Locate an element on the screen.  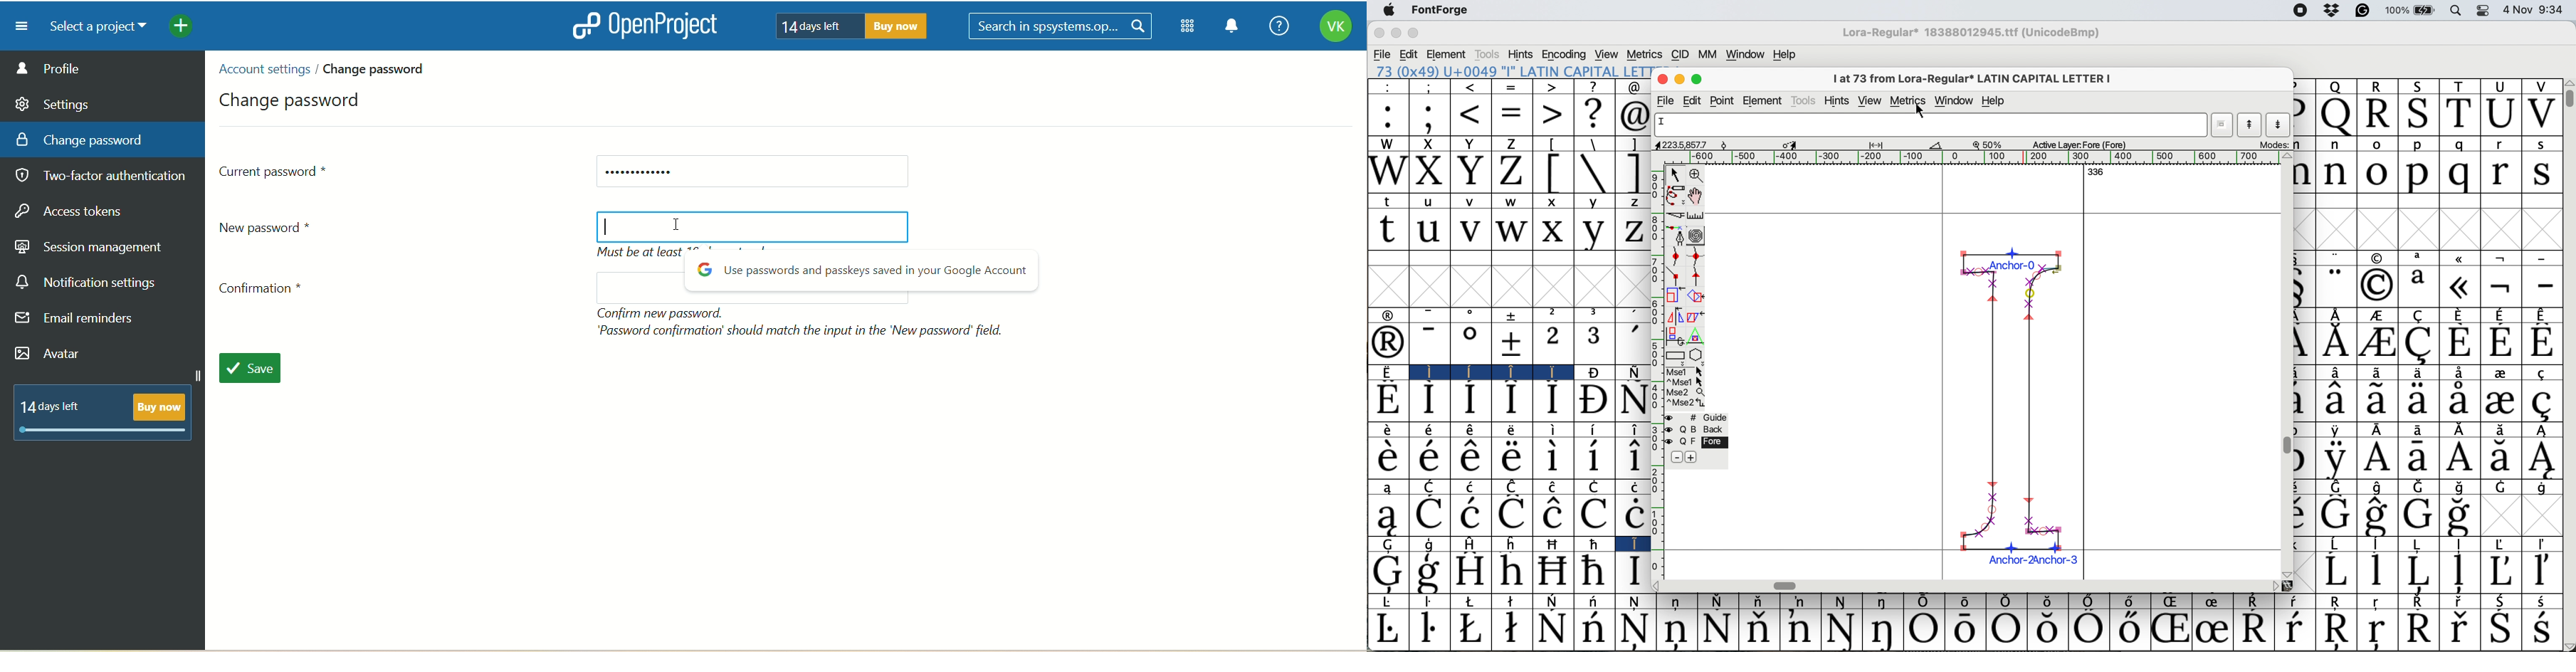
Symbol is located at coordinates (1470, 344).